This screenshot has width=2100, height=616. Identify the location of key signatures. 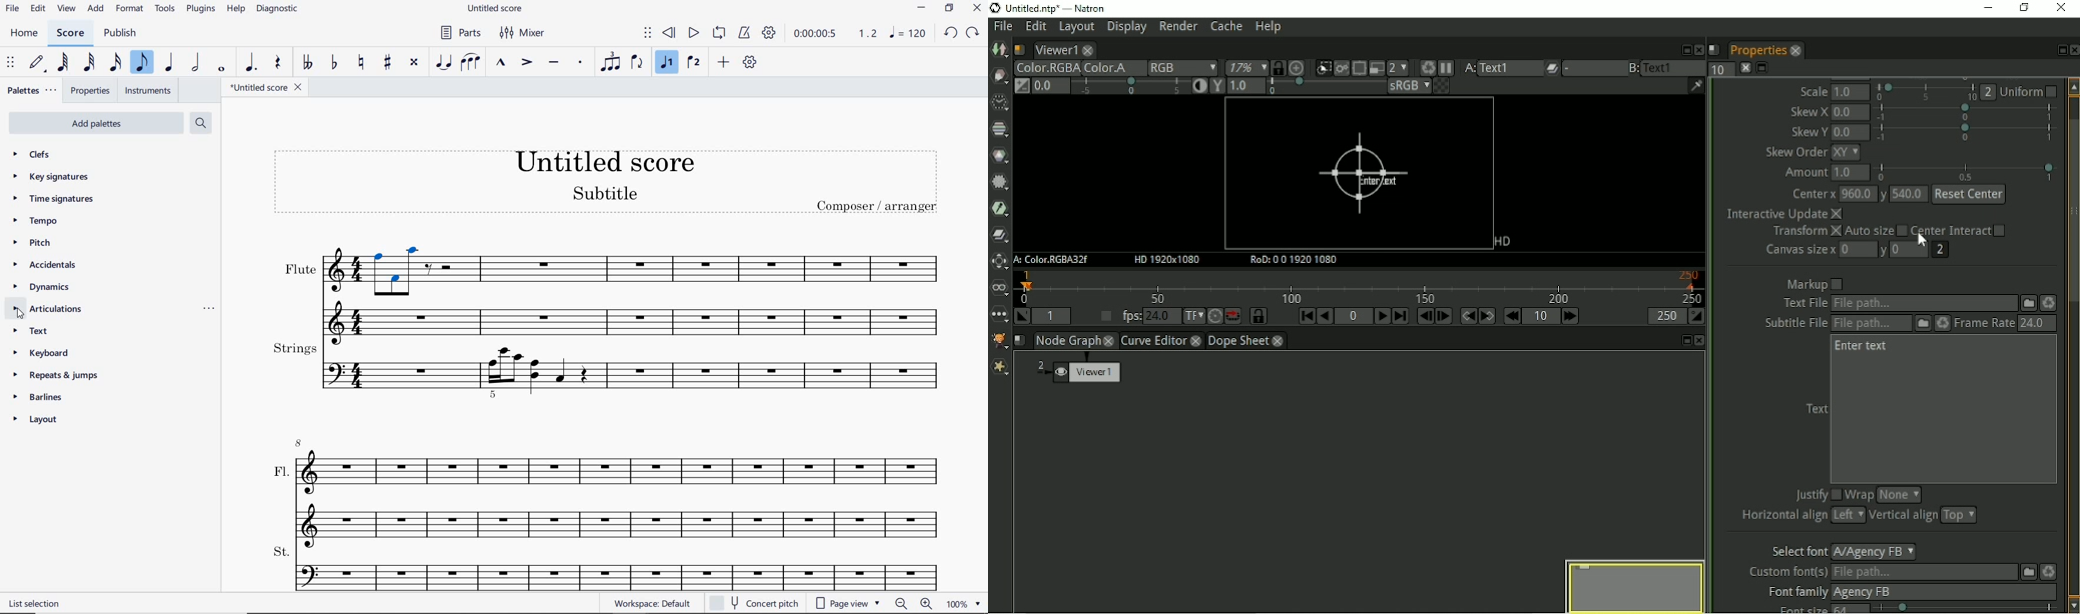
(54, 179).